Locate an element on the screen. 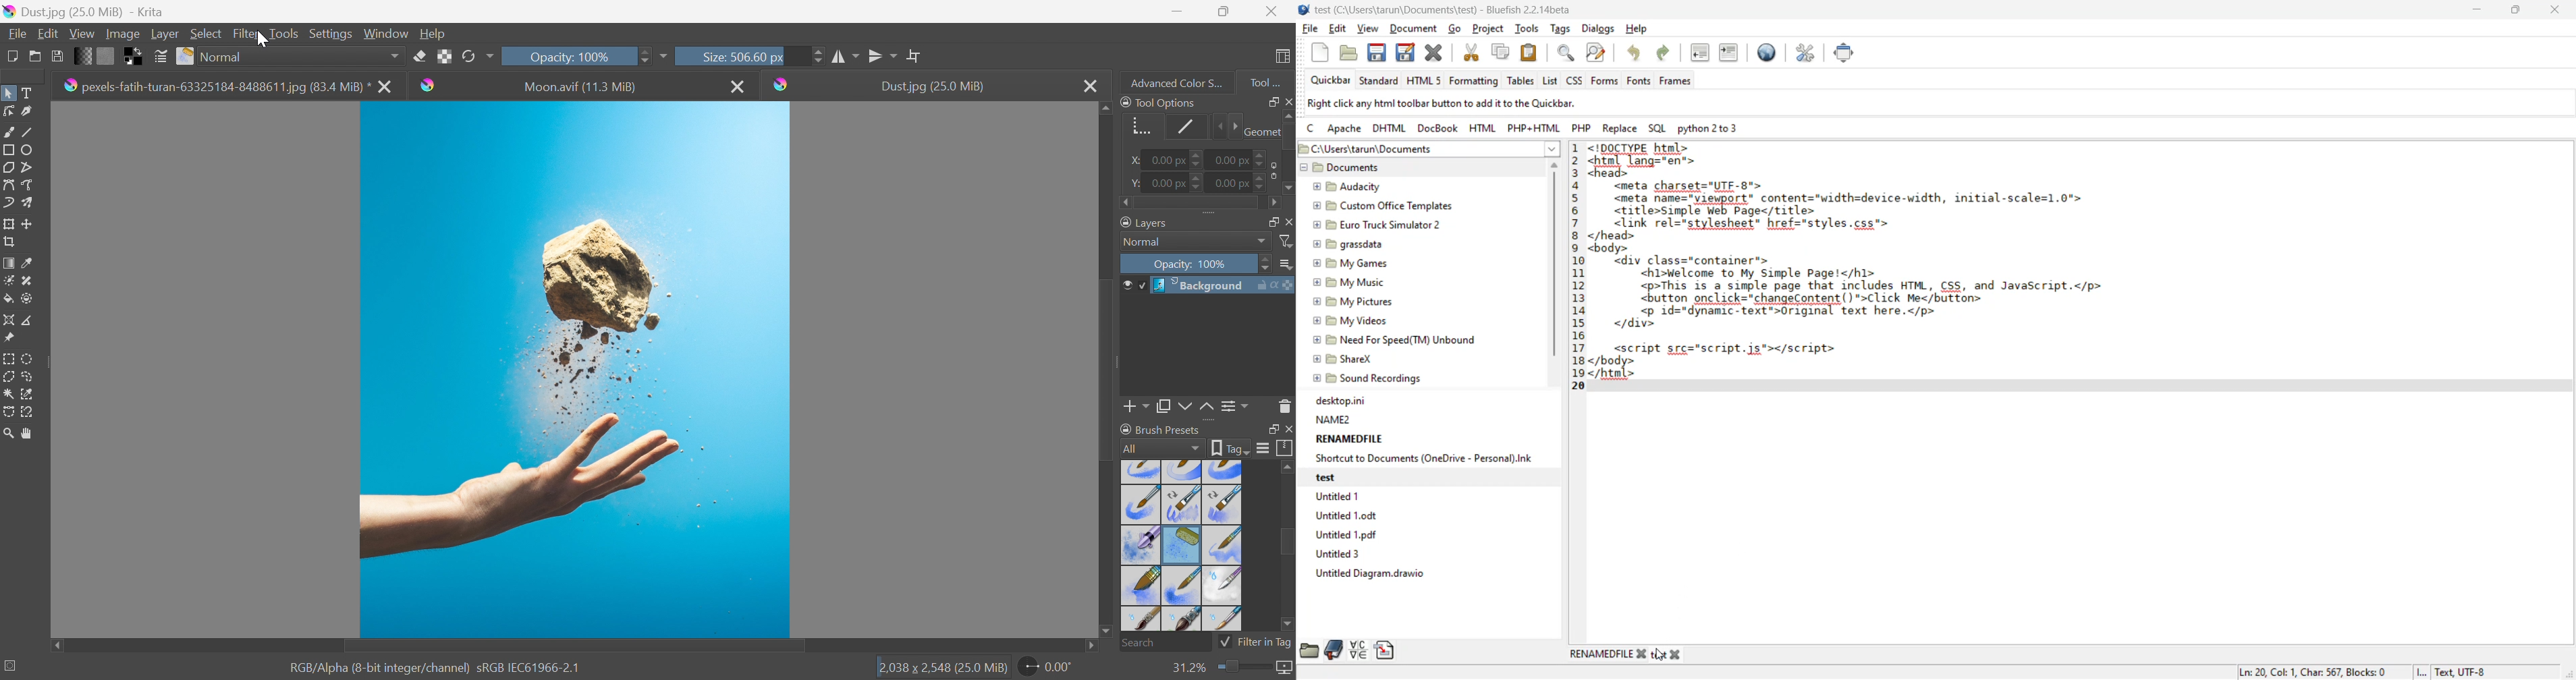 This screenshot has height=700, width=2576. Restore Down is located at coordinates (1224, 11).